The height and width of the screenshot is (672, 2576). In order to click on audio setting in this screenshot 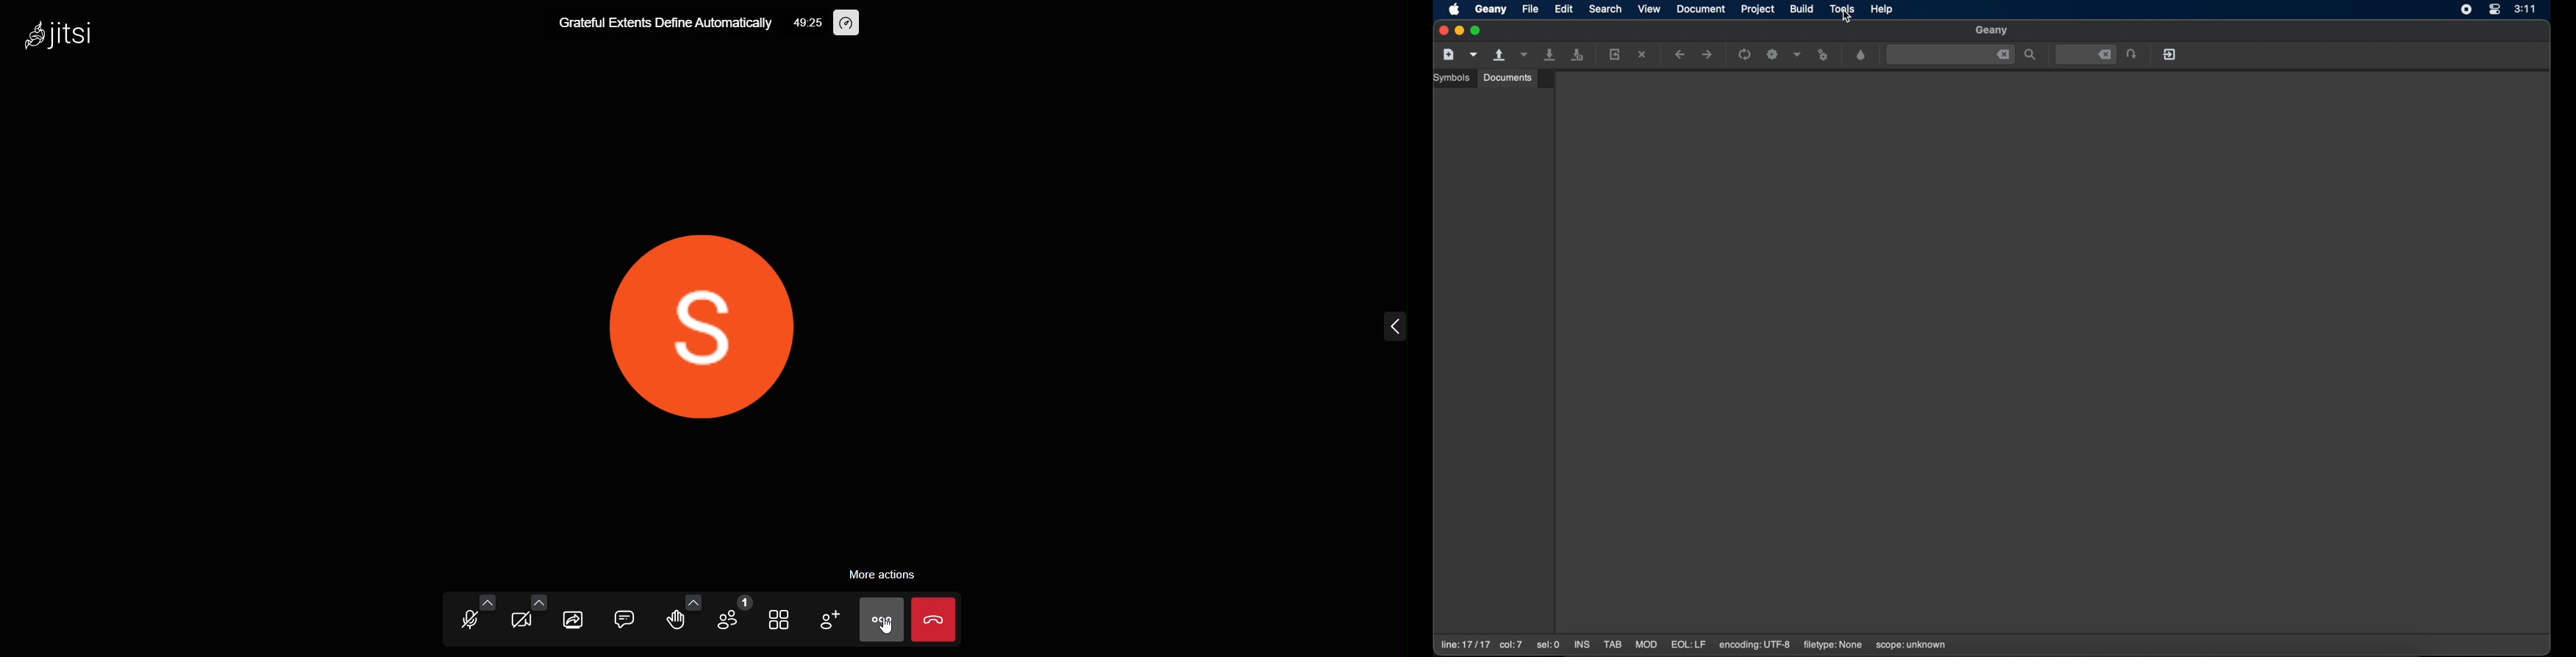, I will do `click(486, 600)`.